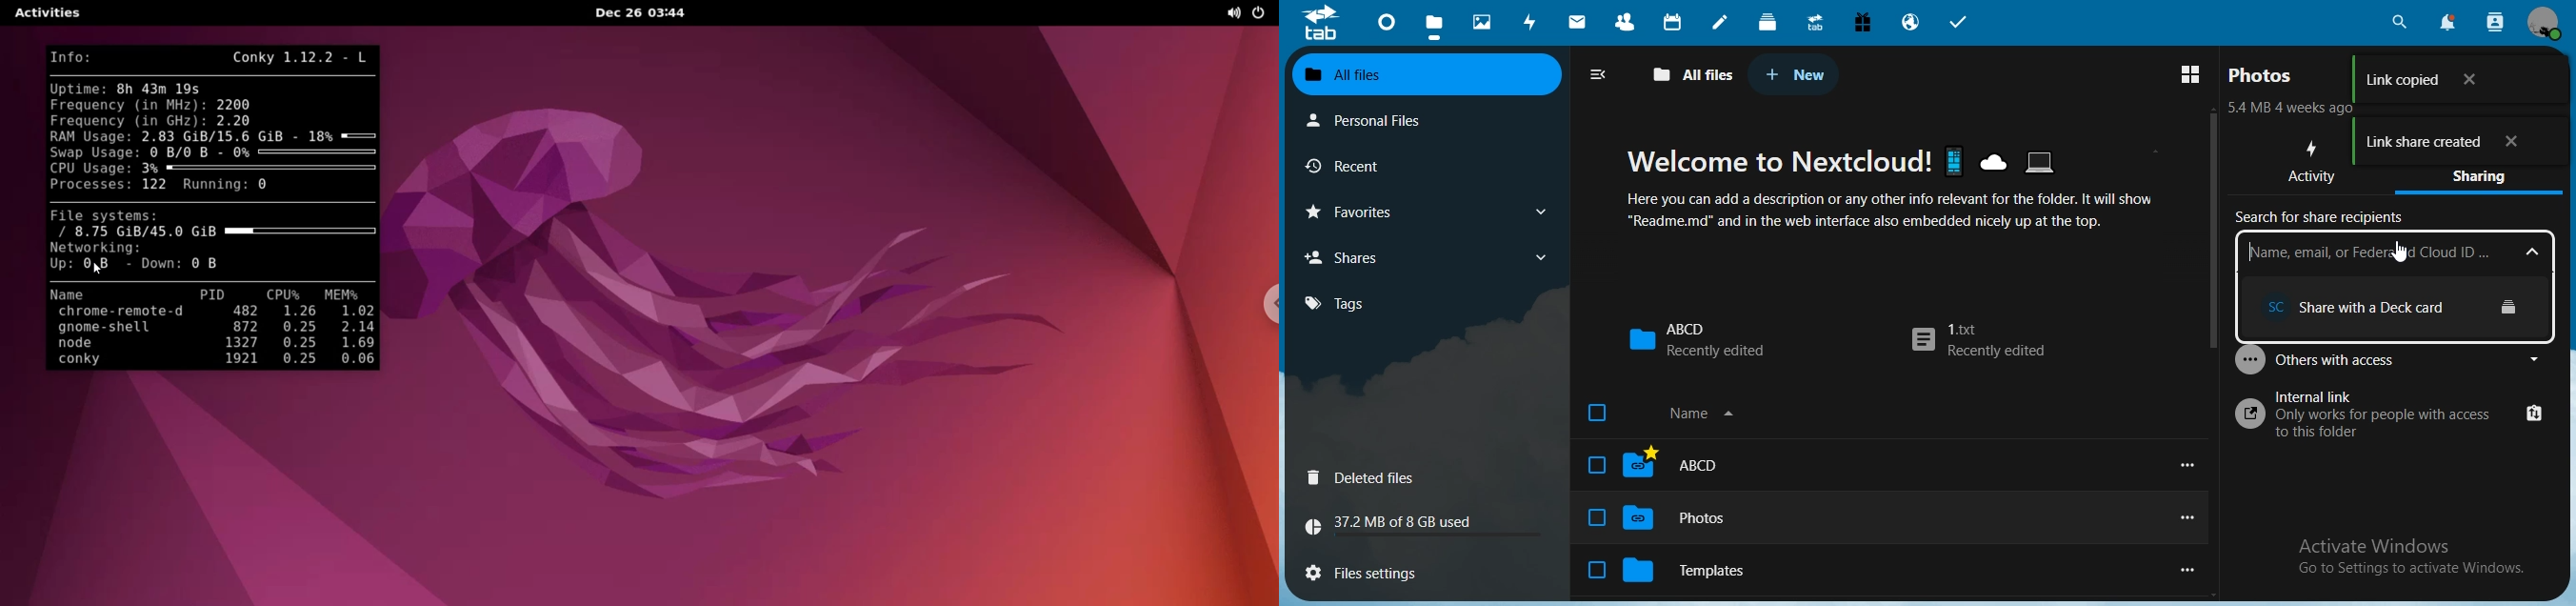  I want to click on internal link, so click(2391, 416).